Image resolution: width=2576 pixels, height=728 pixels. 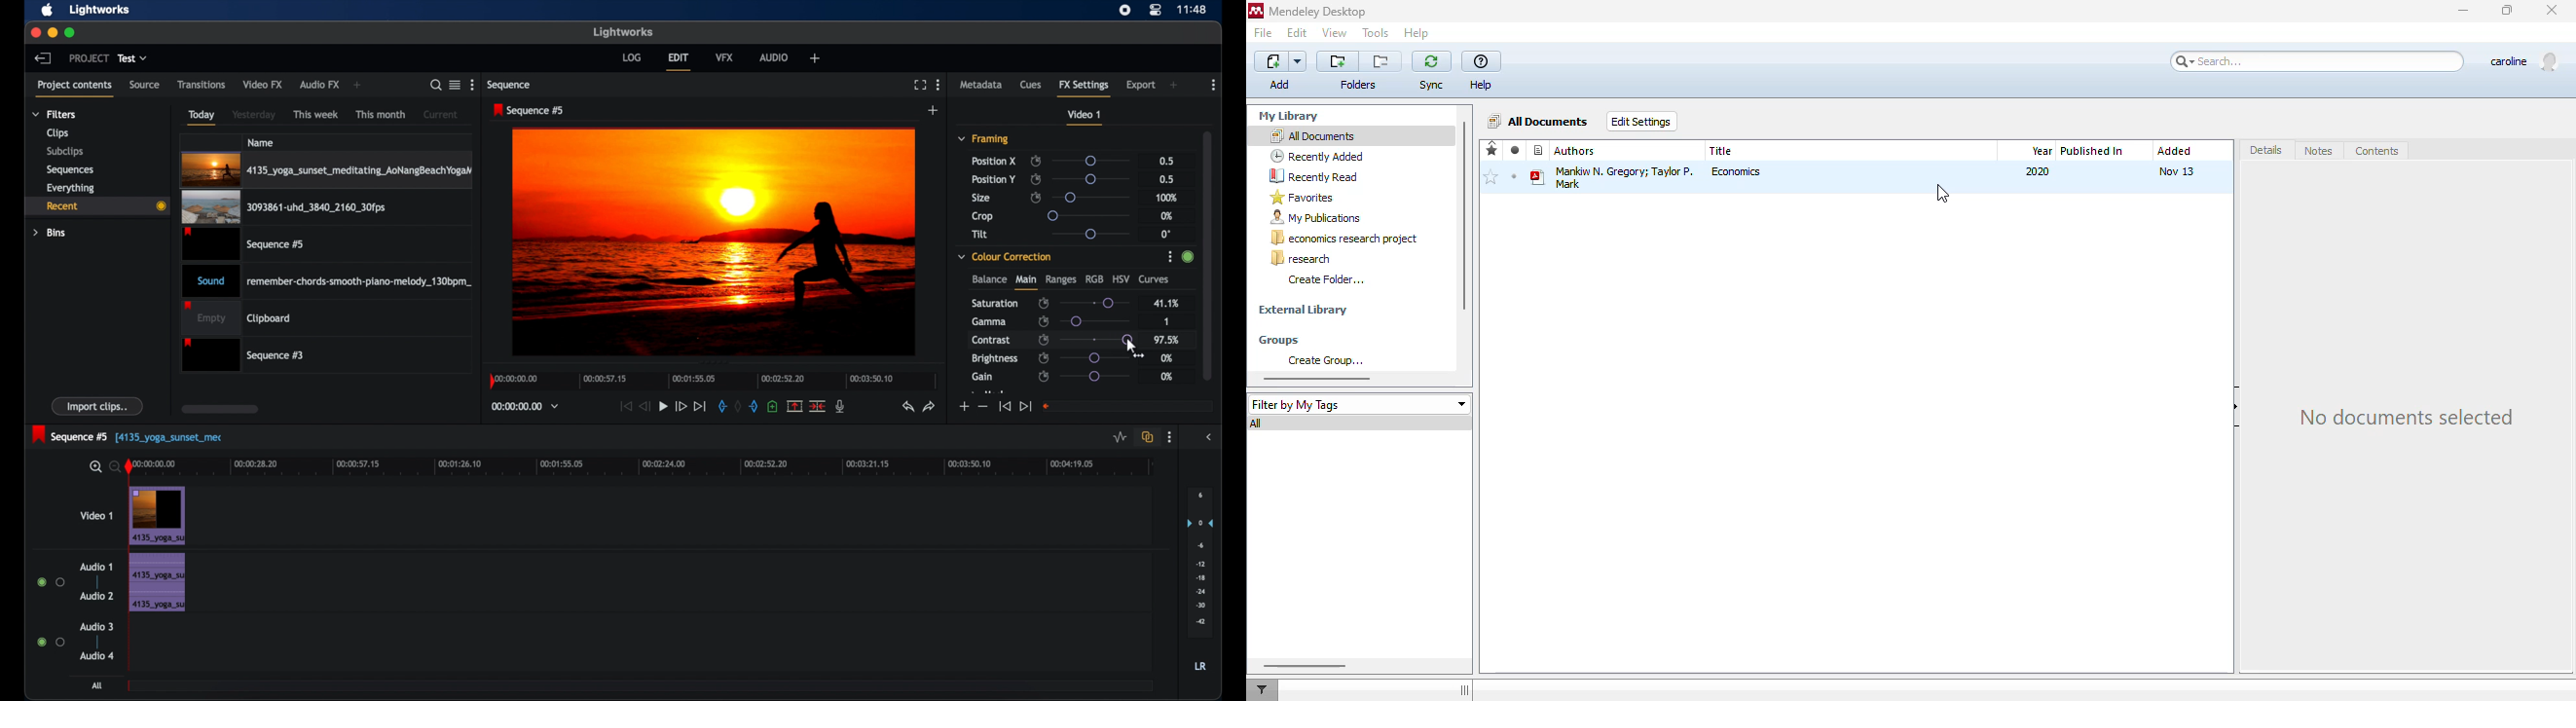 I want to click on toggle list or tile view, so click(x=455, y=84).